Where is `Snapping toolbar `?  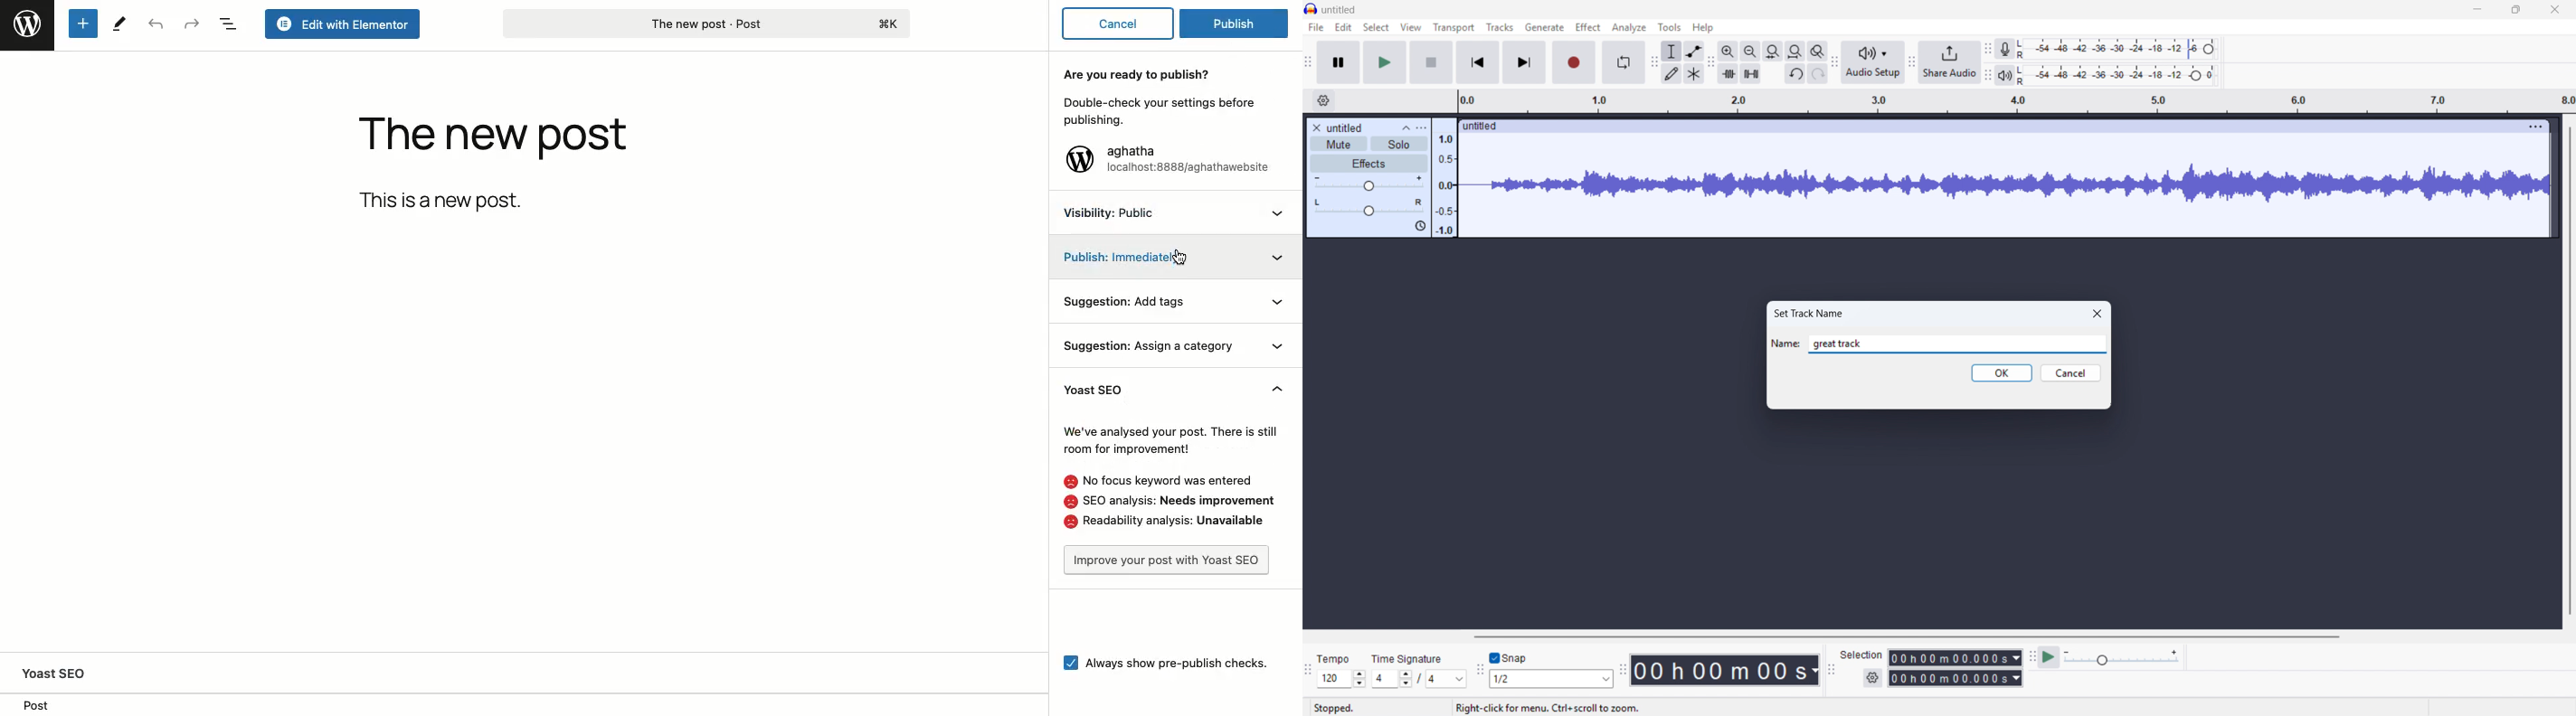
Snapping toolbar  is located at coordinates (1480, 671).